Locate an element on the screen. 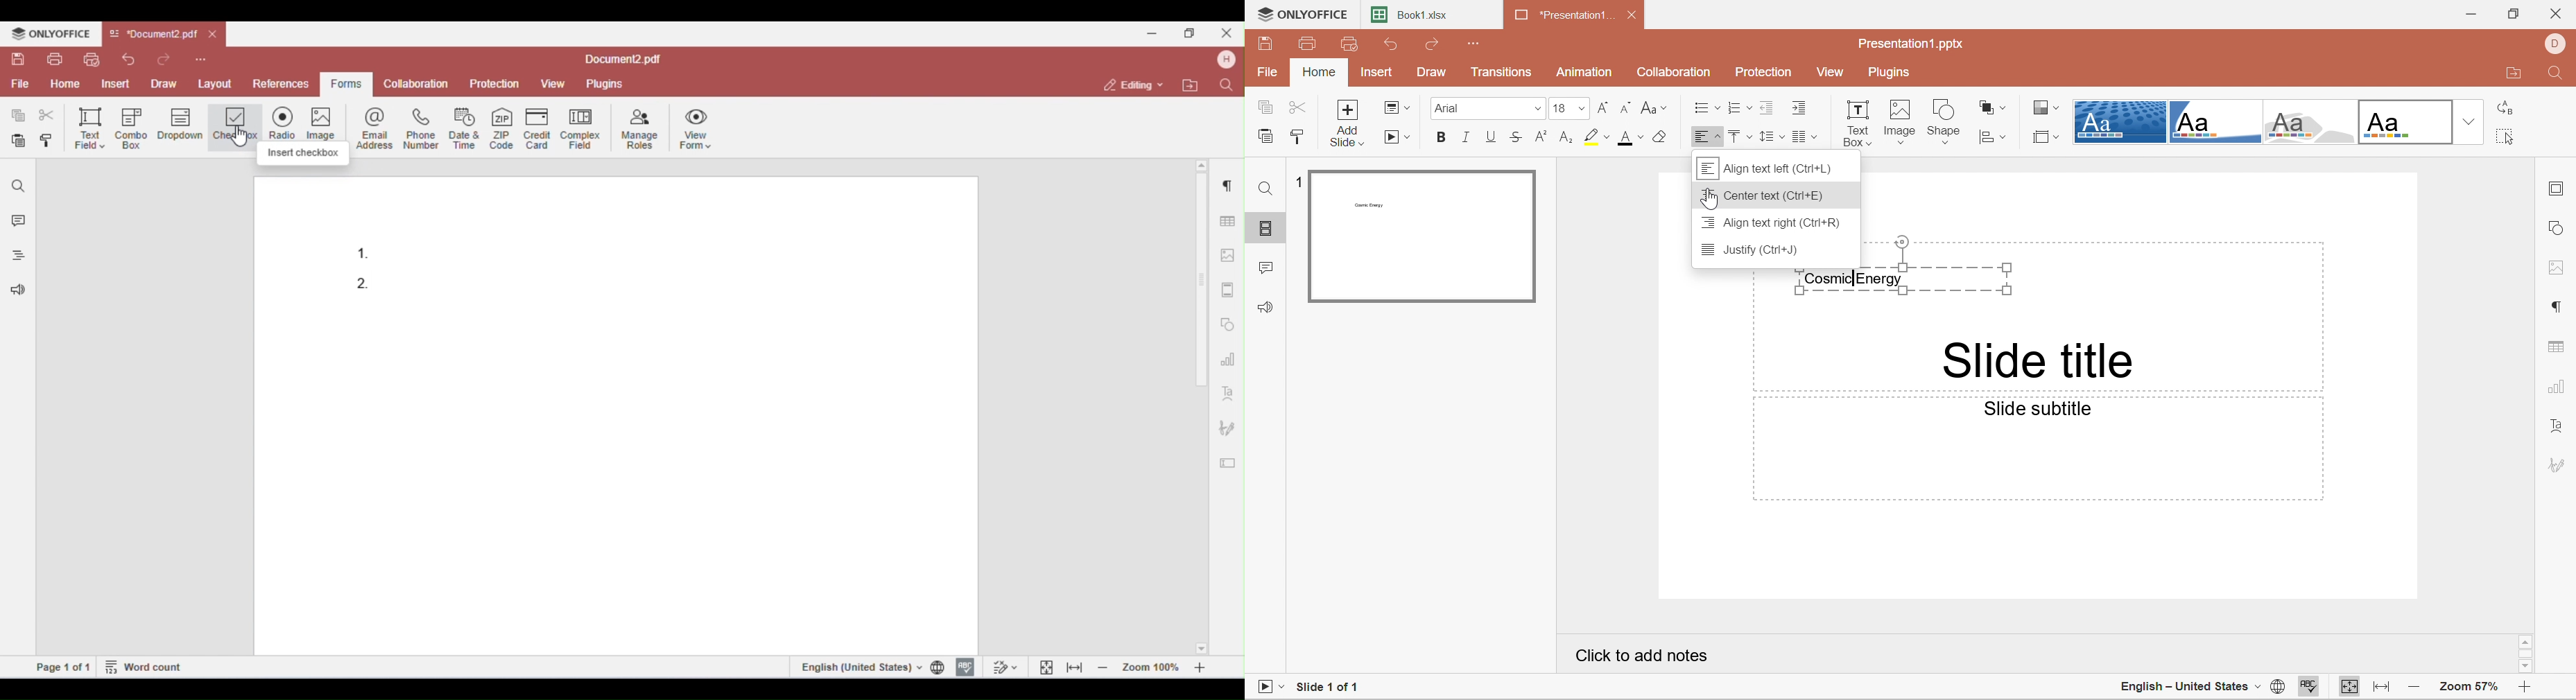  Image settings is located at coordinates (2559, 268).